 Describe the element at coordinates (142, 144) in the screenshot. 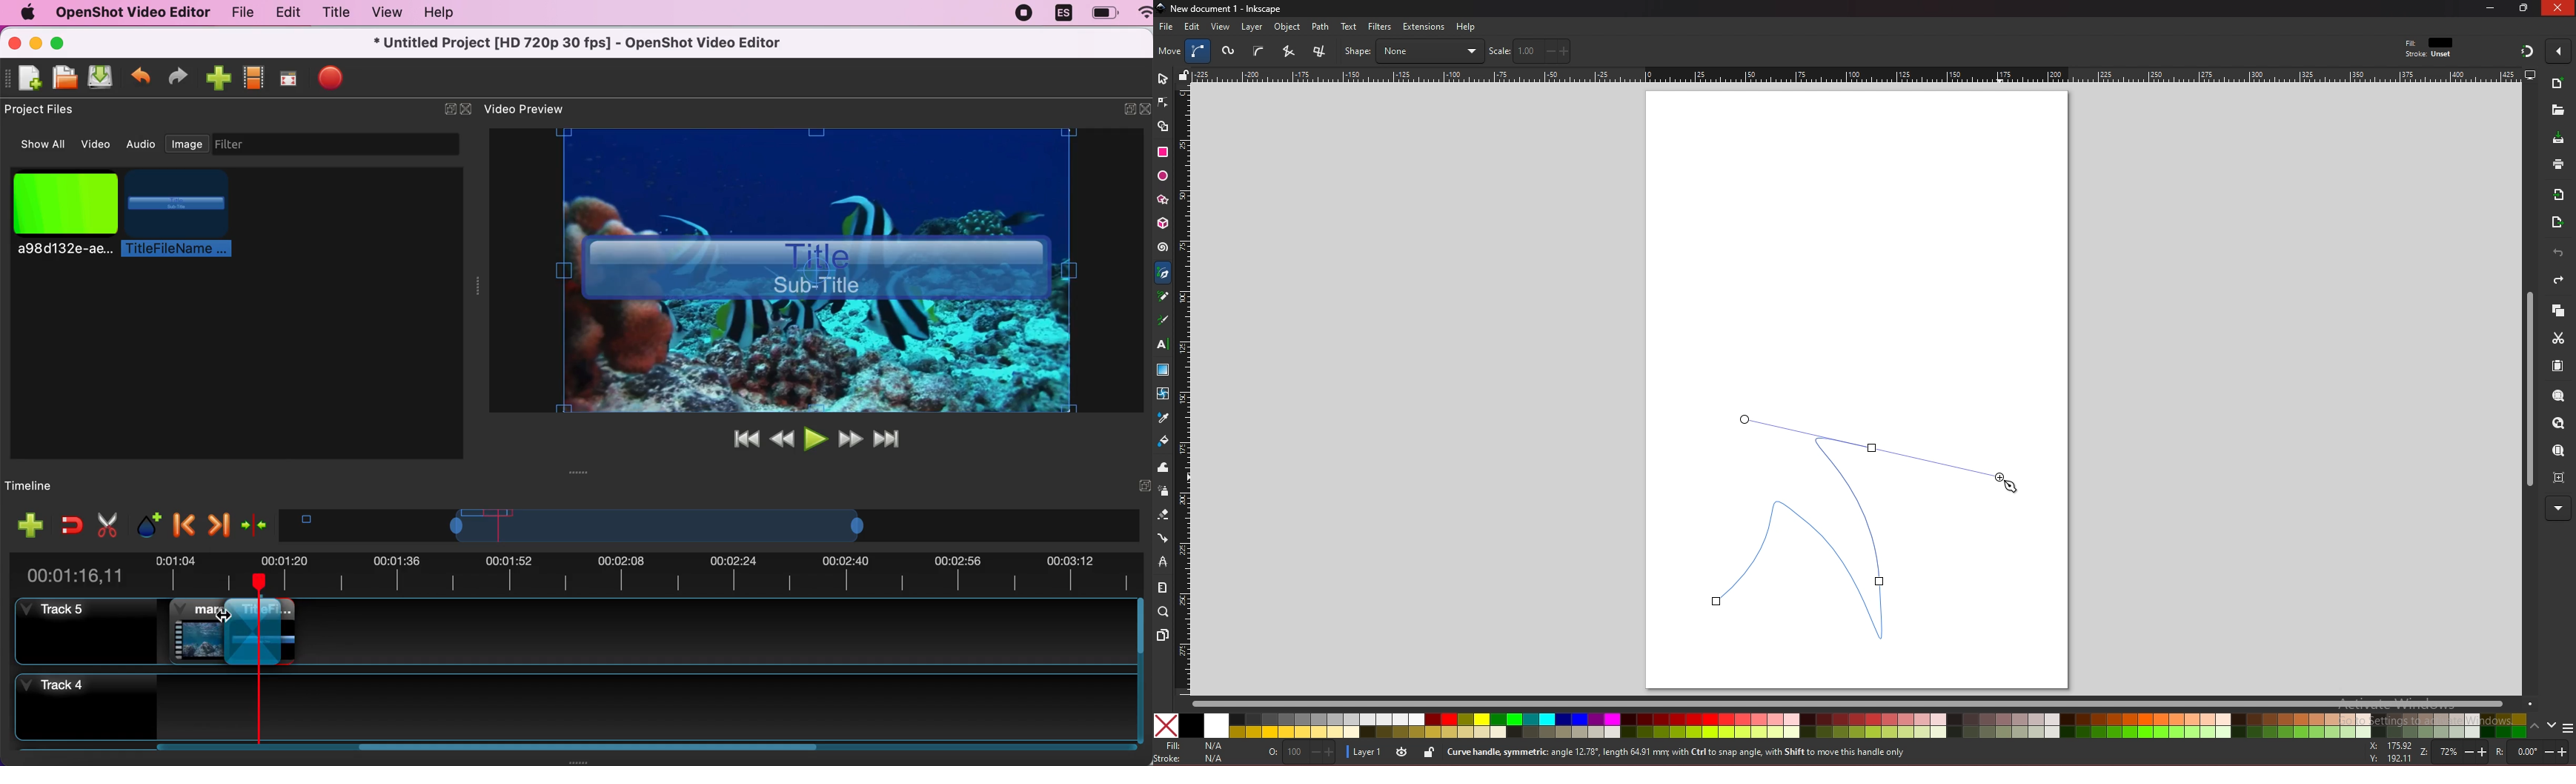

I see `audio` at that location.